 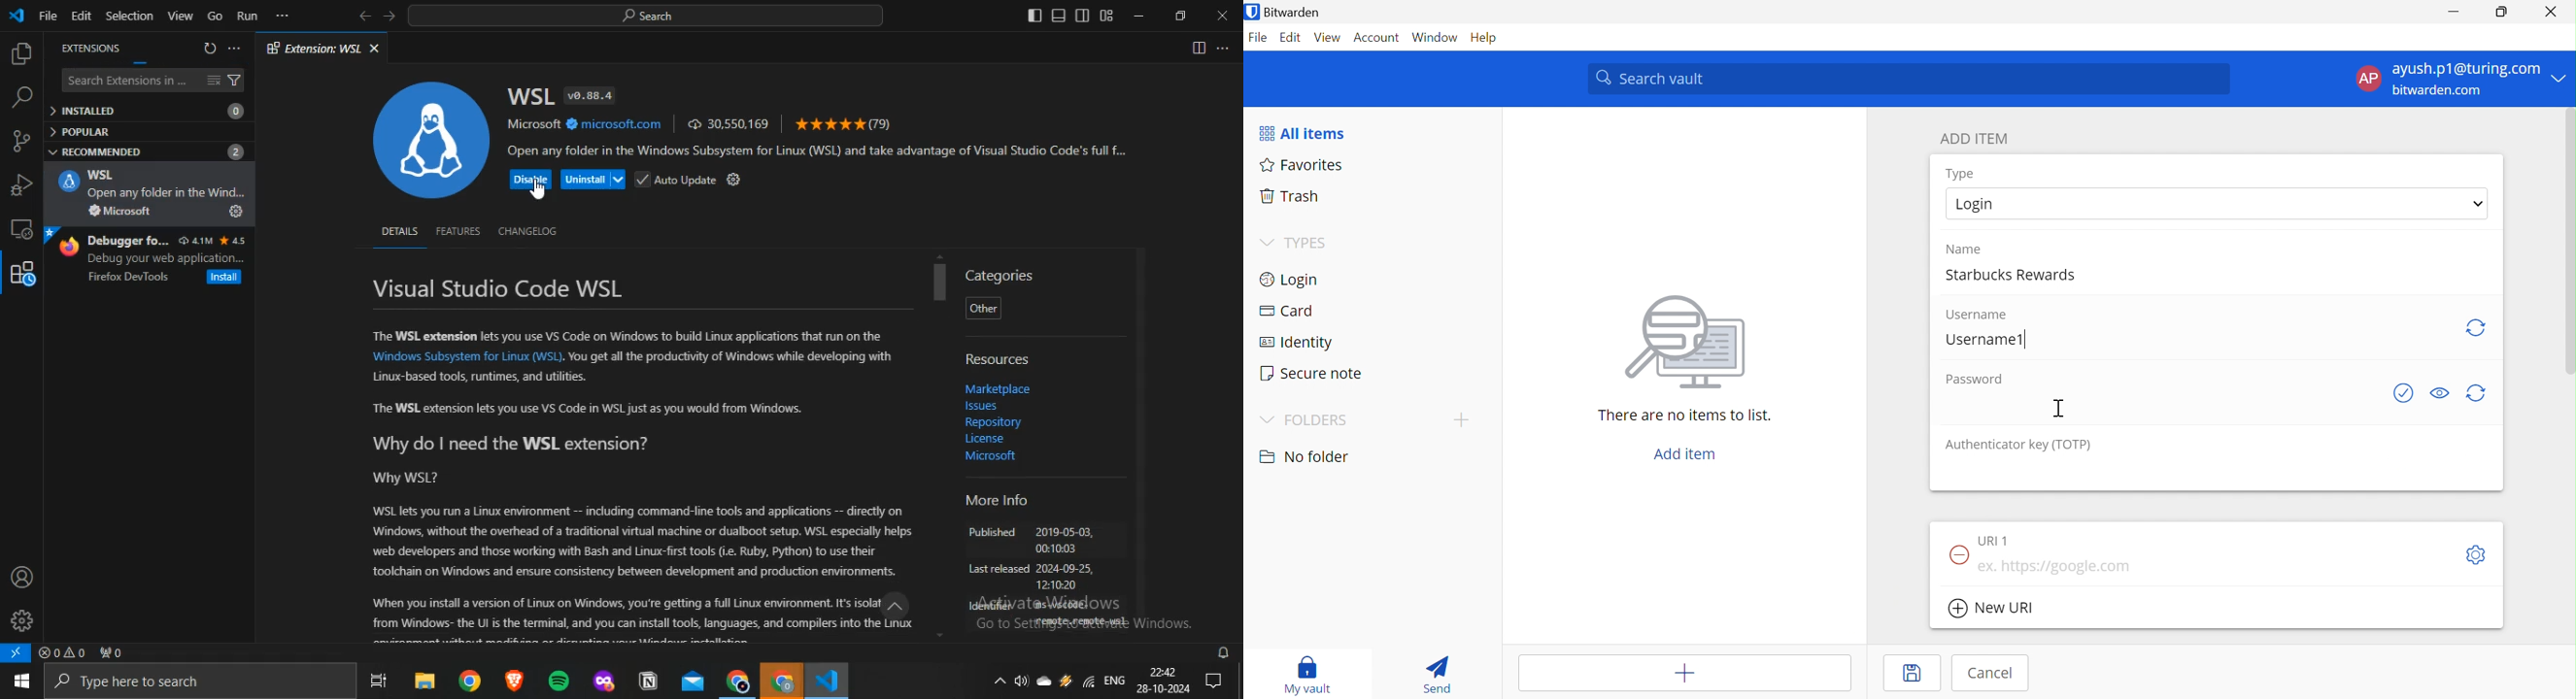 What do you see at coordinates (940, 282) in the screenshot?
I see `scrollbar` at bounding box center [940, 282].